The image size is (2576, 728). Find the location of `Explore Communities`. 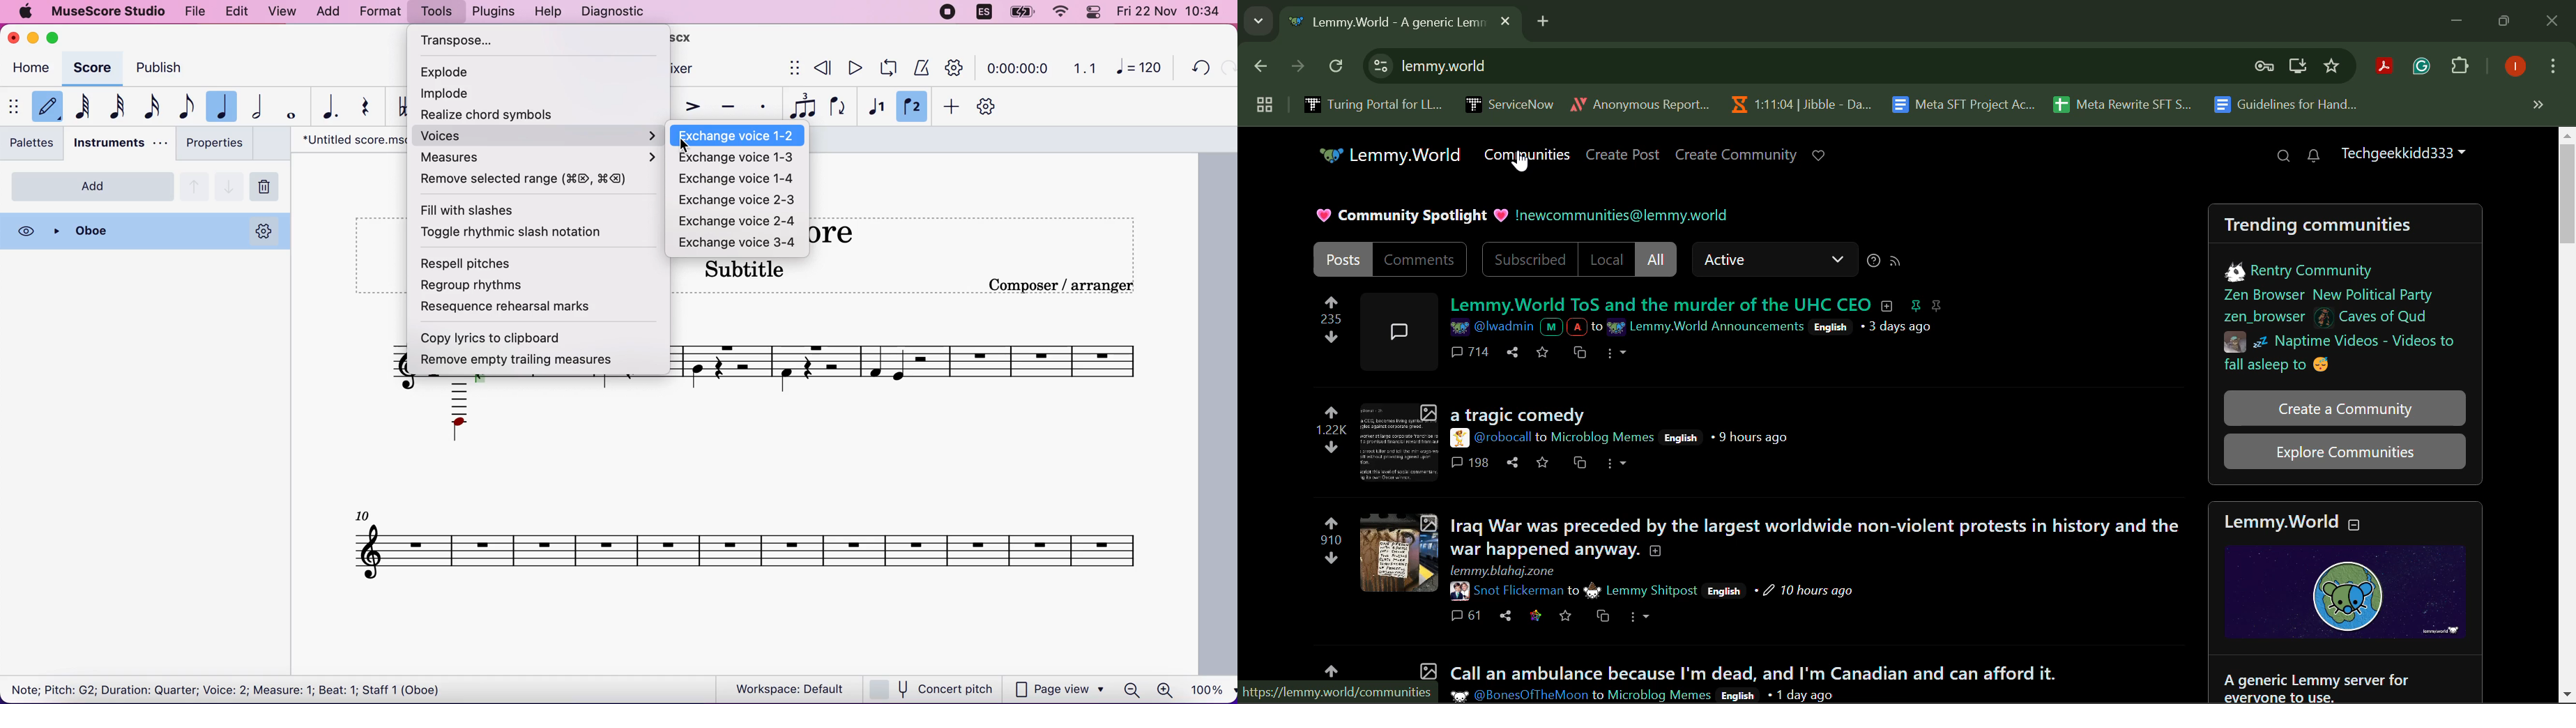

Explore Communities is located at coordinates (2345, 450).